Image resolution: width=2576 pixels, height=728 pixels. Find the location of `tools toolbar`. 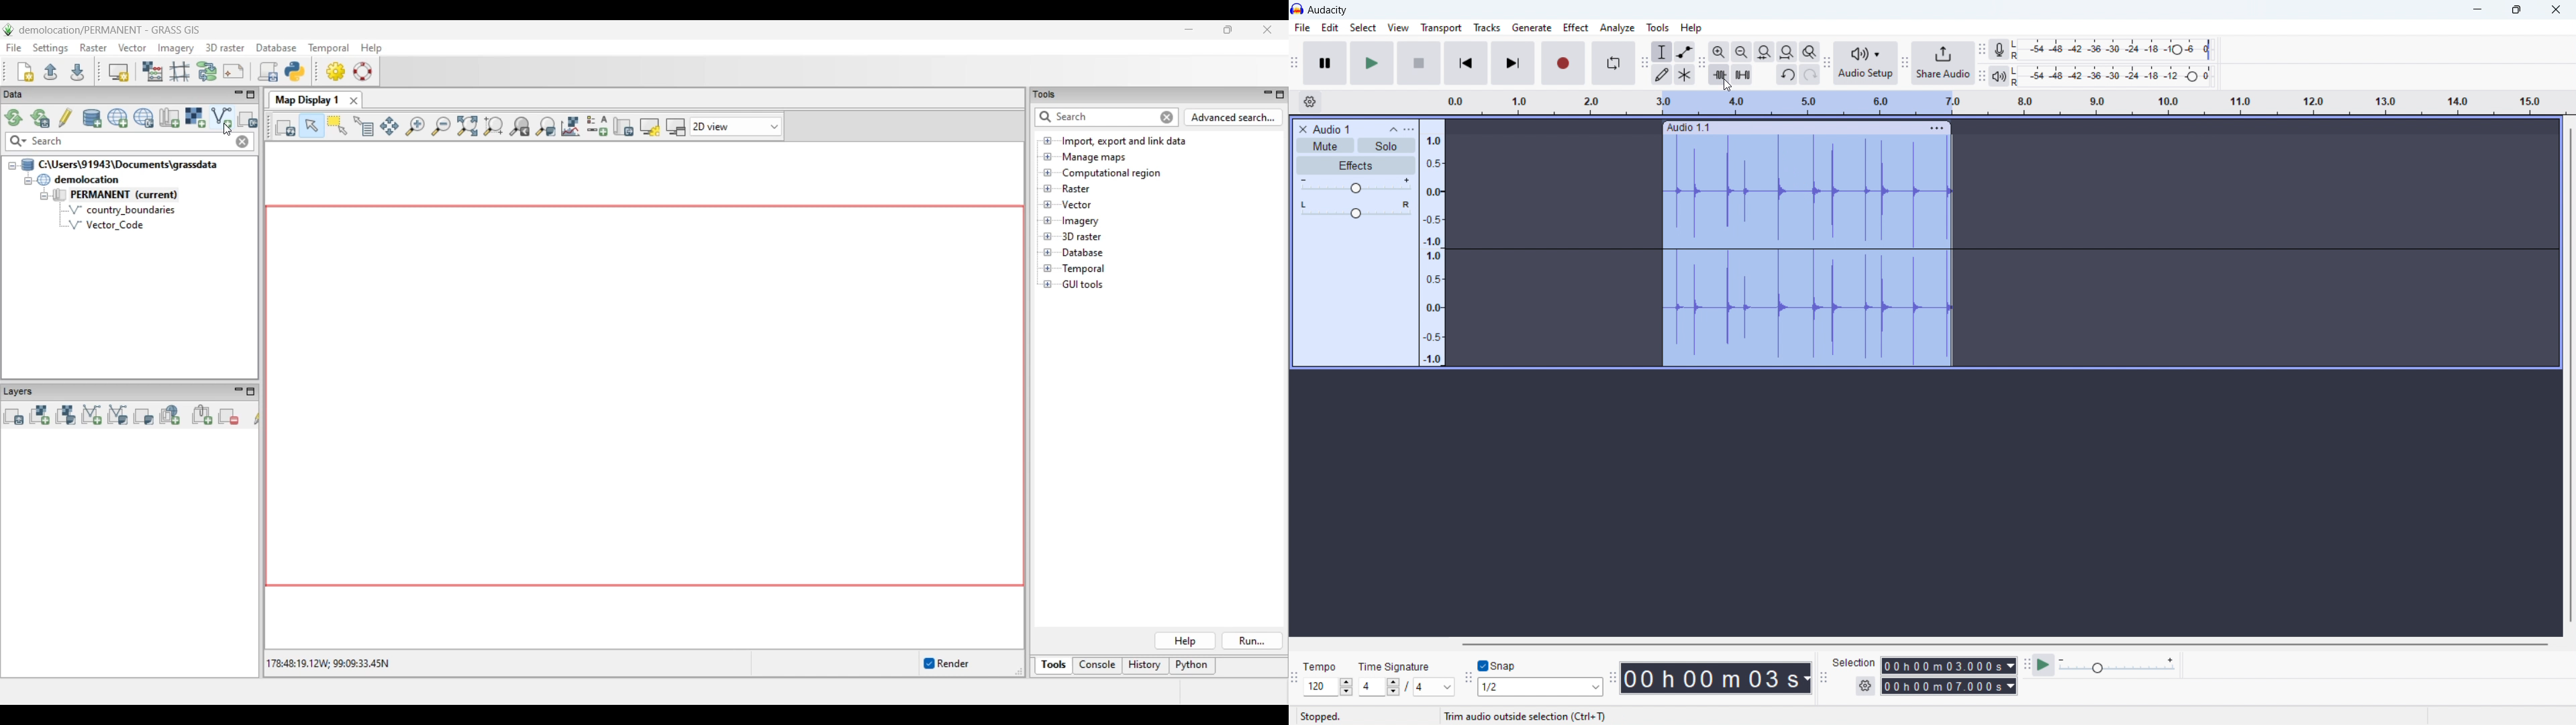

tools toolbar is located at coordinates (1644, 63).